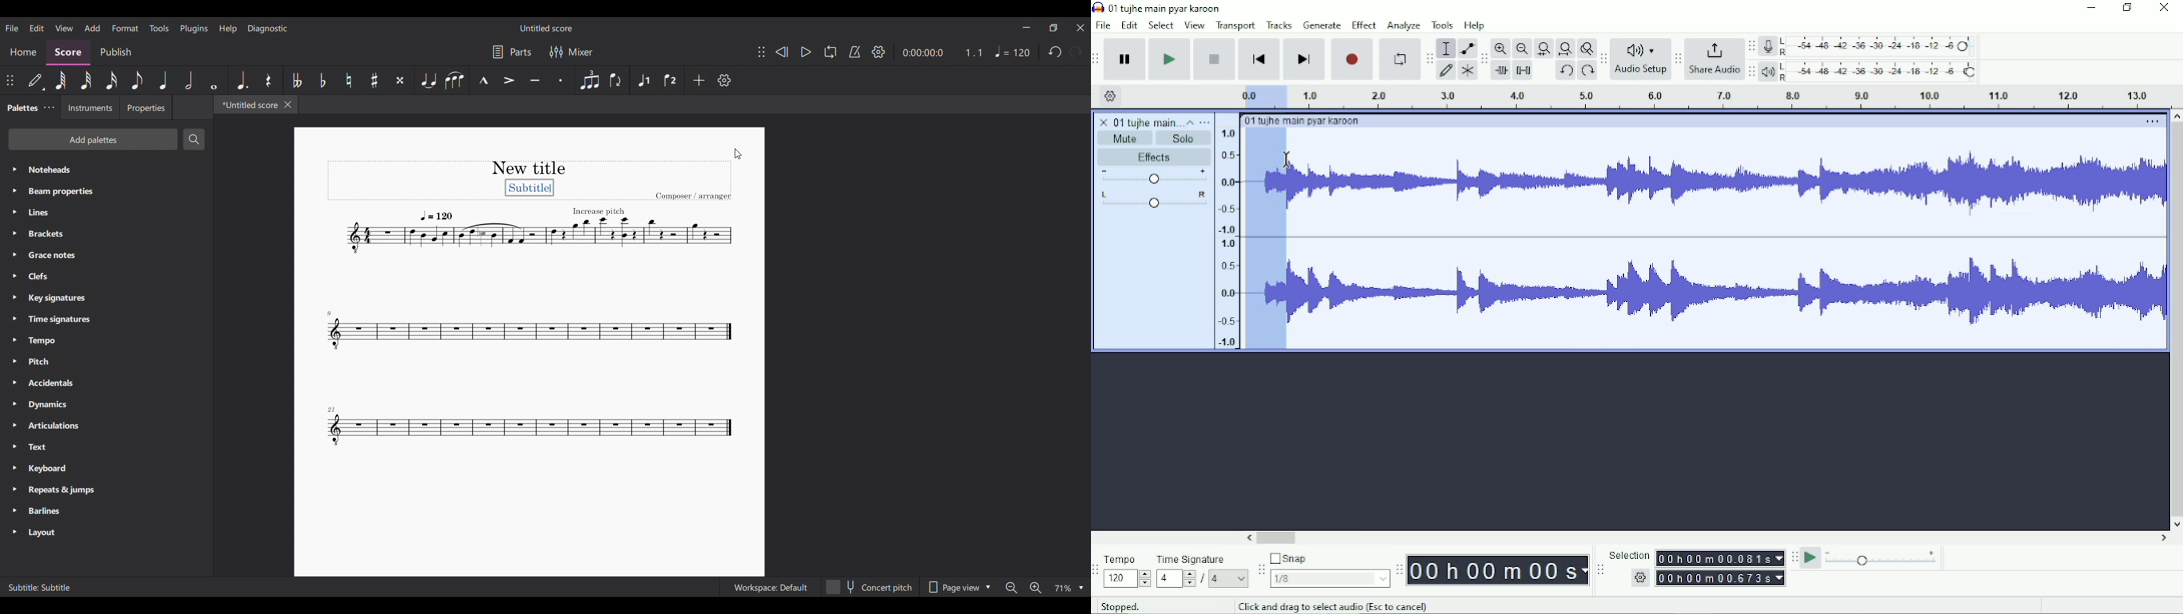 This screenshot has width=2184, height=616. Describe the element at coordinates (1713, 71) in the screenshot. I see `Share Audio` at that location.